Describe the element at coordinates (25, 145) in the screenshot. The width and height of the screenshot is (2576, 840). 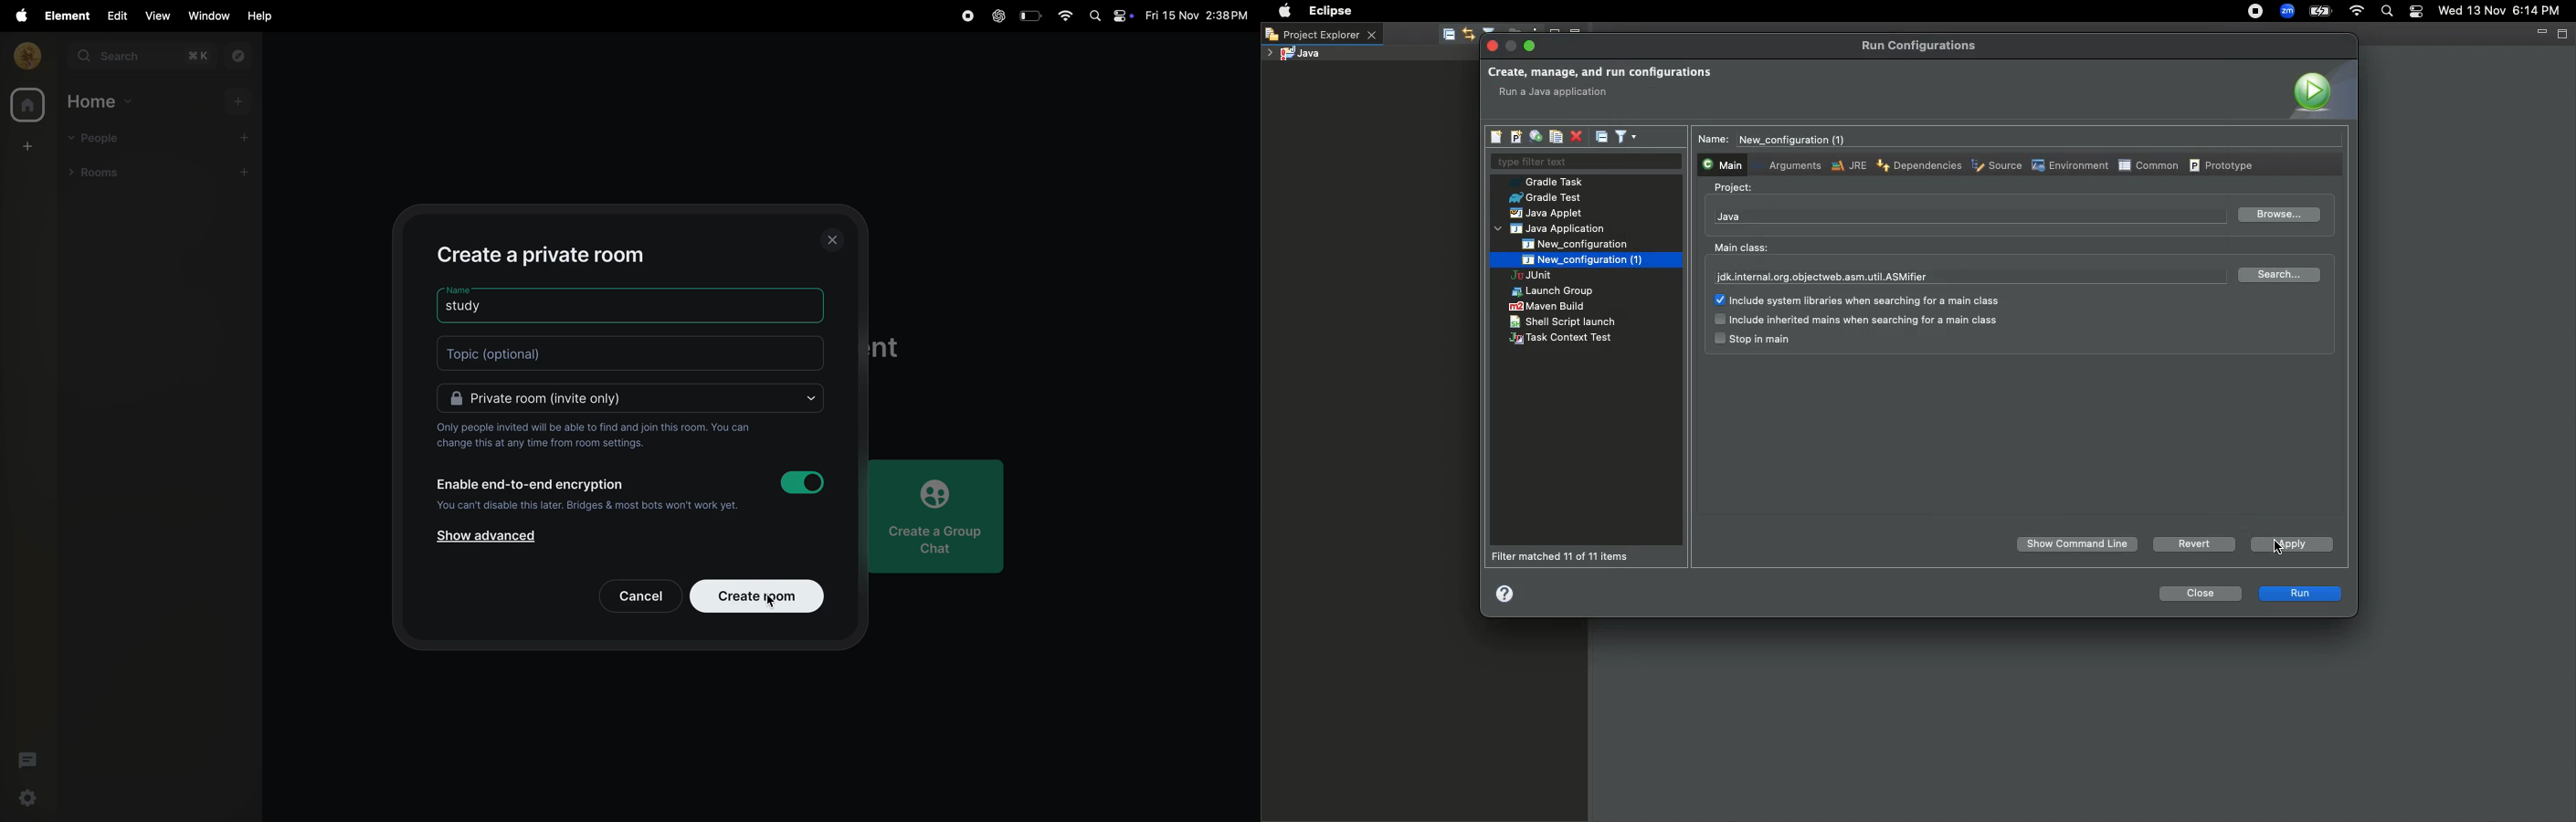
I see `create space` at that location.